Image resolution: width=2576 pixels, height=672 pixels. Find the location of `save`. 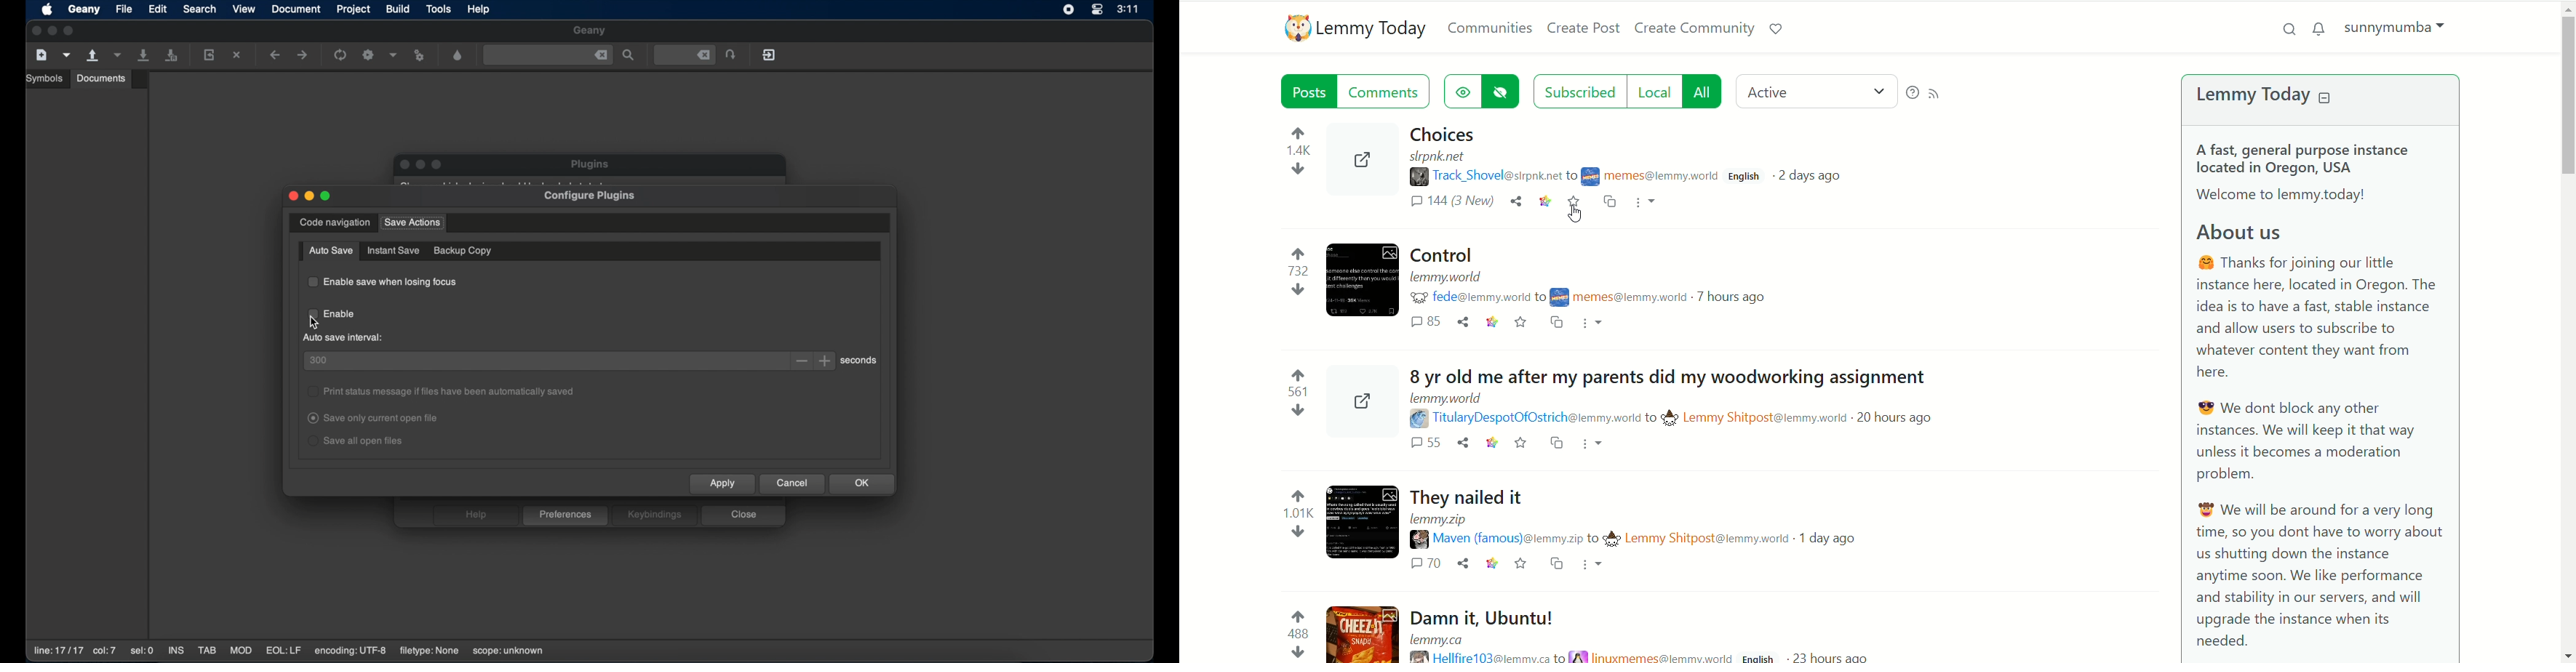

save is located at coordinates (1573, 202).